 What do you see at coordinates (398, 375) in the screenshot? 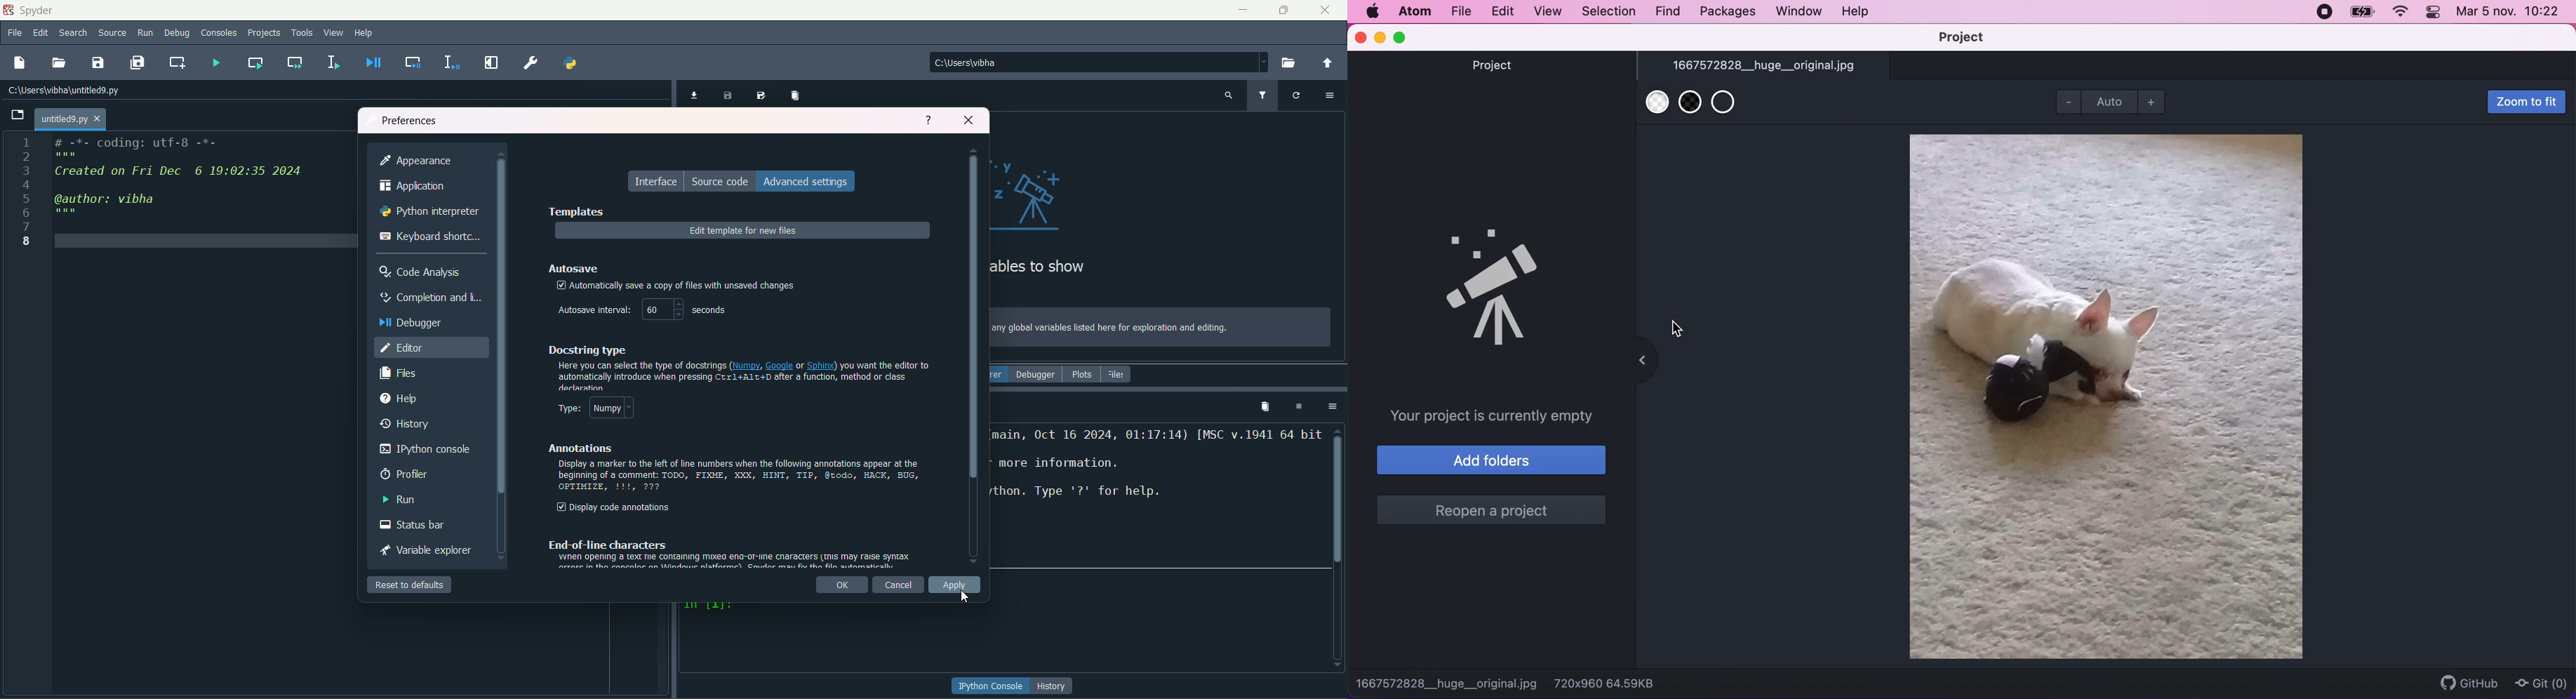
I see `files` at bounding box center [398, 375].